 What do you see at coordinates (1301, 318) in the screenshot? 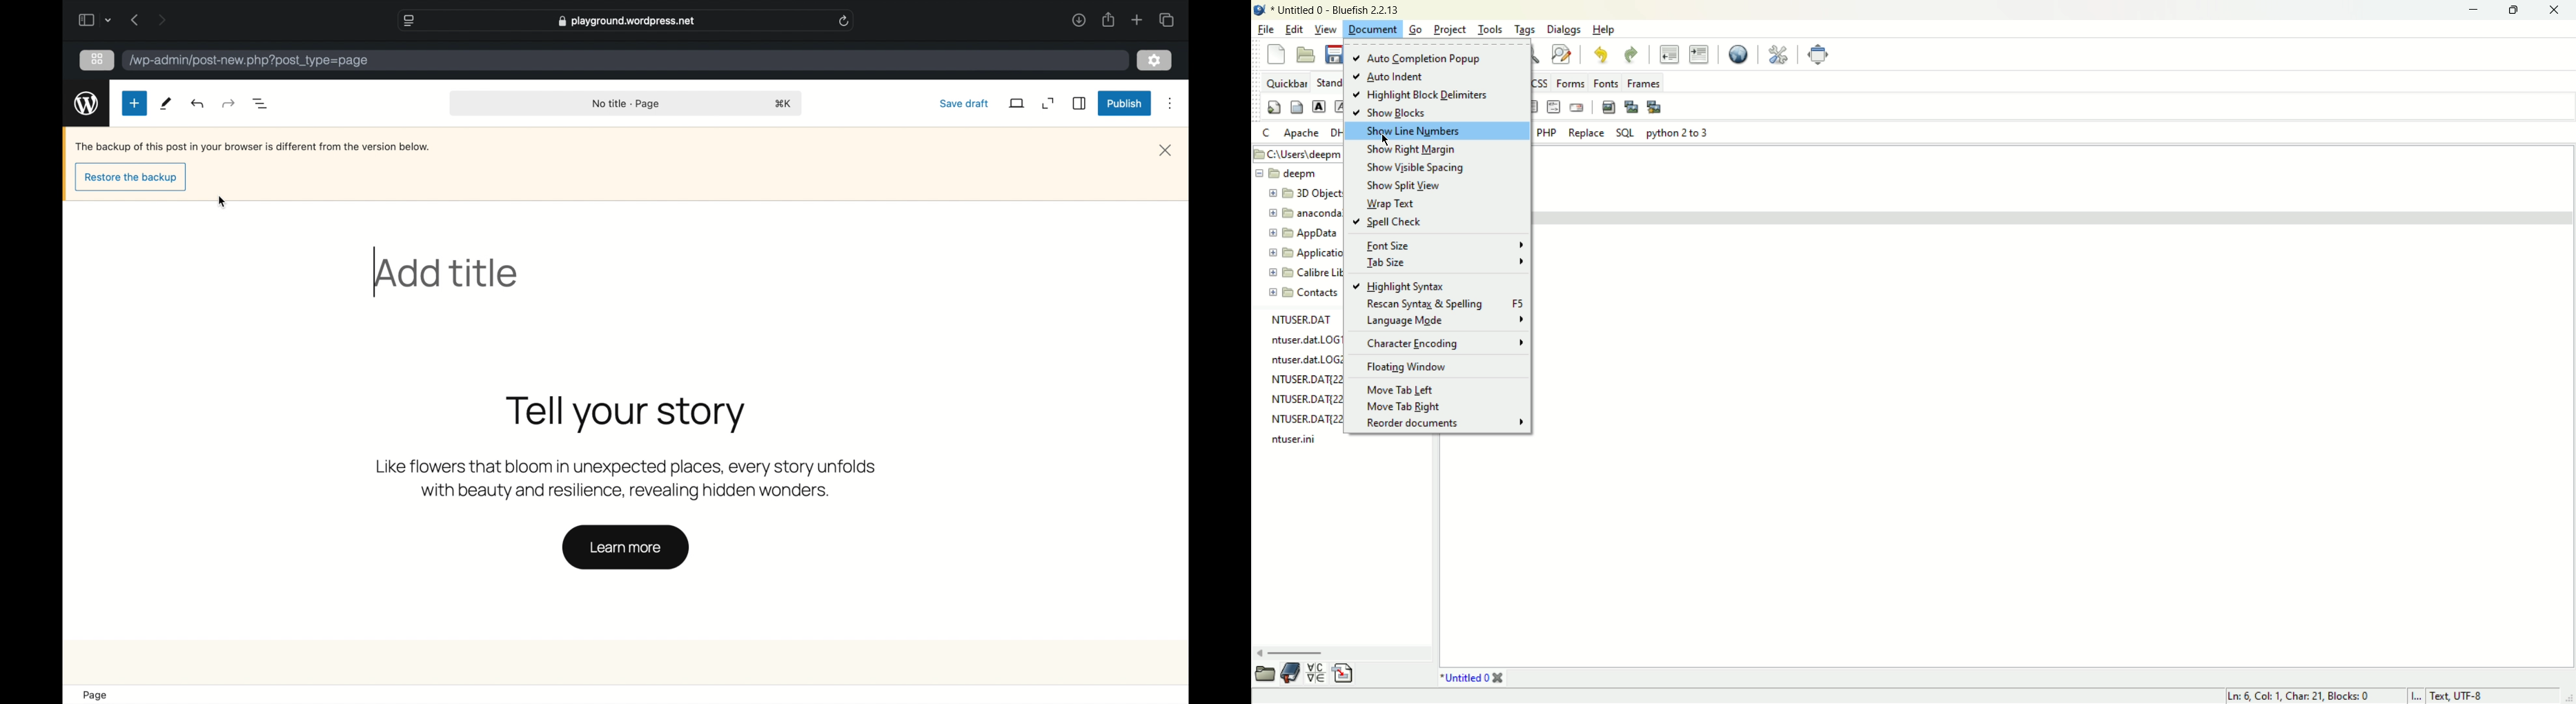
I see `NTUSER.DAT` at bounding box center [1301, 318].